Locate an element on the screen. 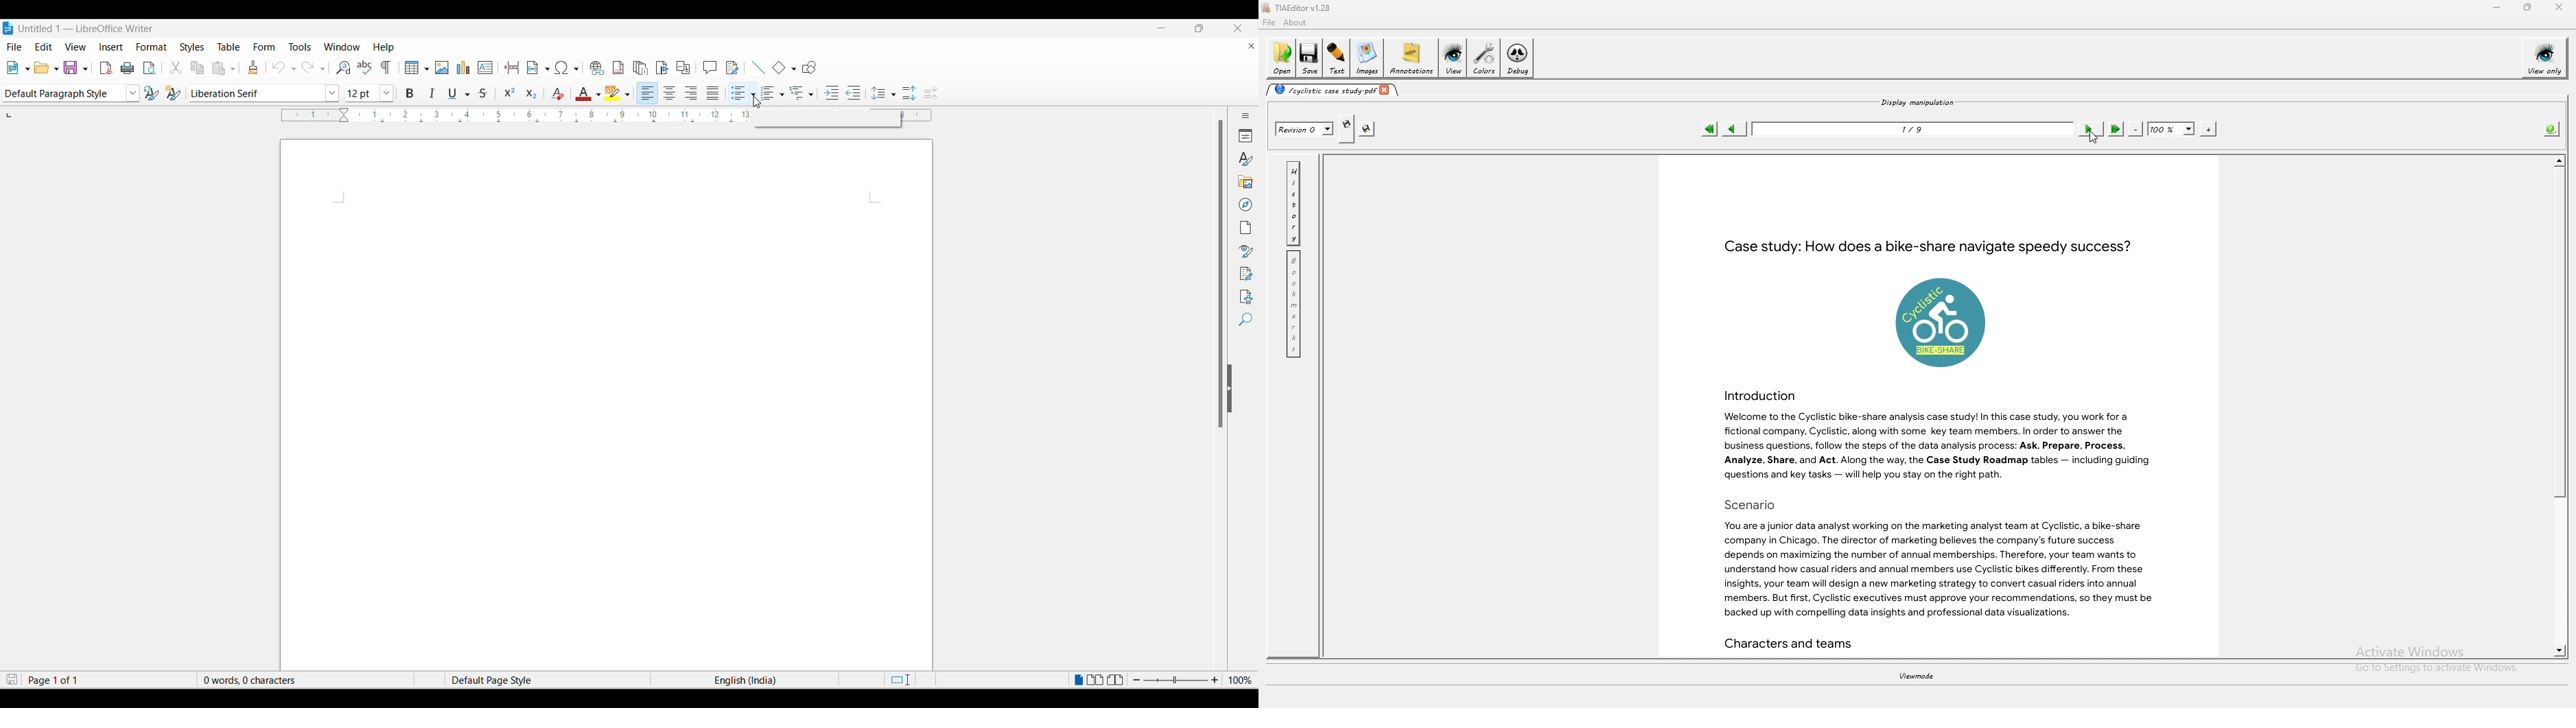  color for font is located at coordinates (587, 93).